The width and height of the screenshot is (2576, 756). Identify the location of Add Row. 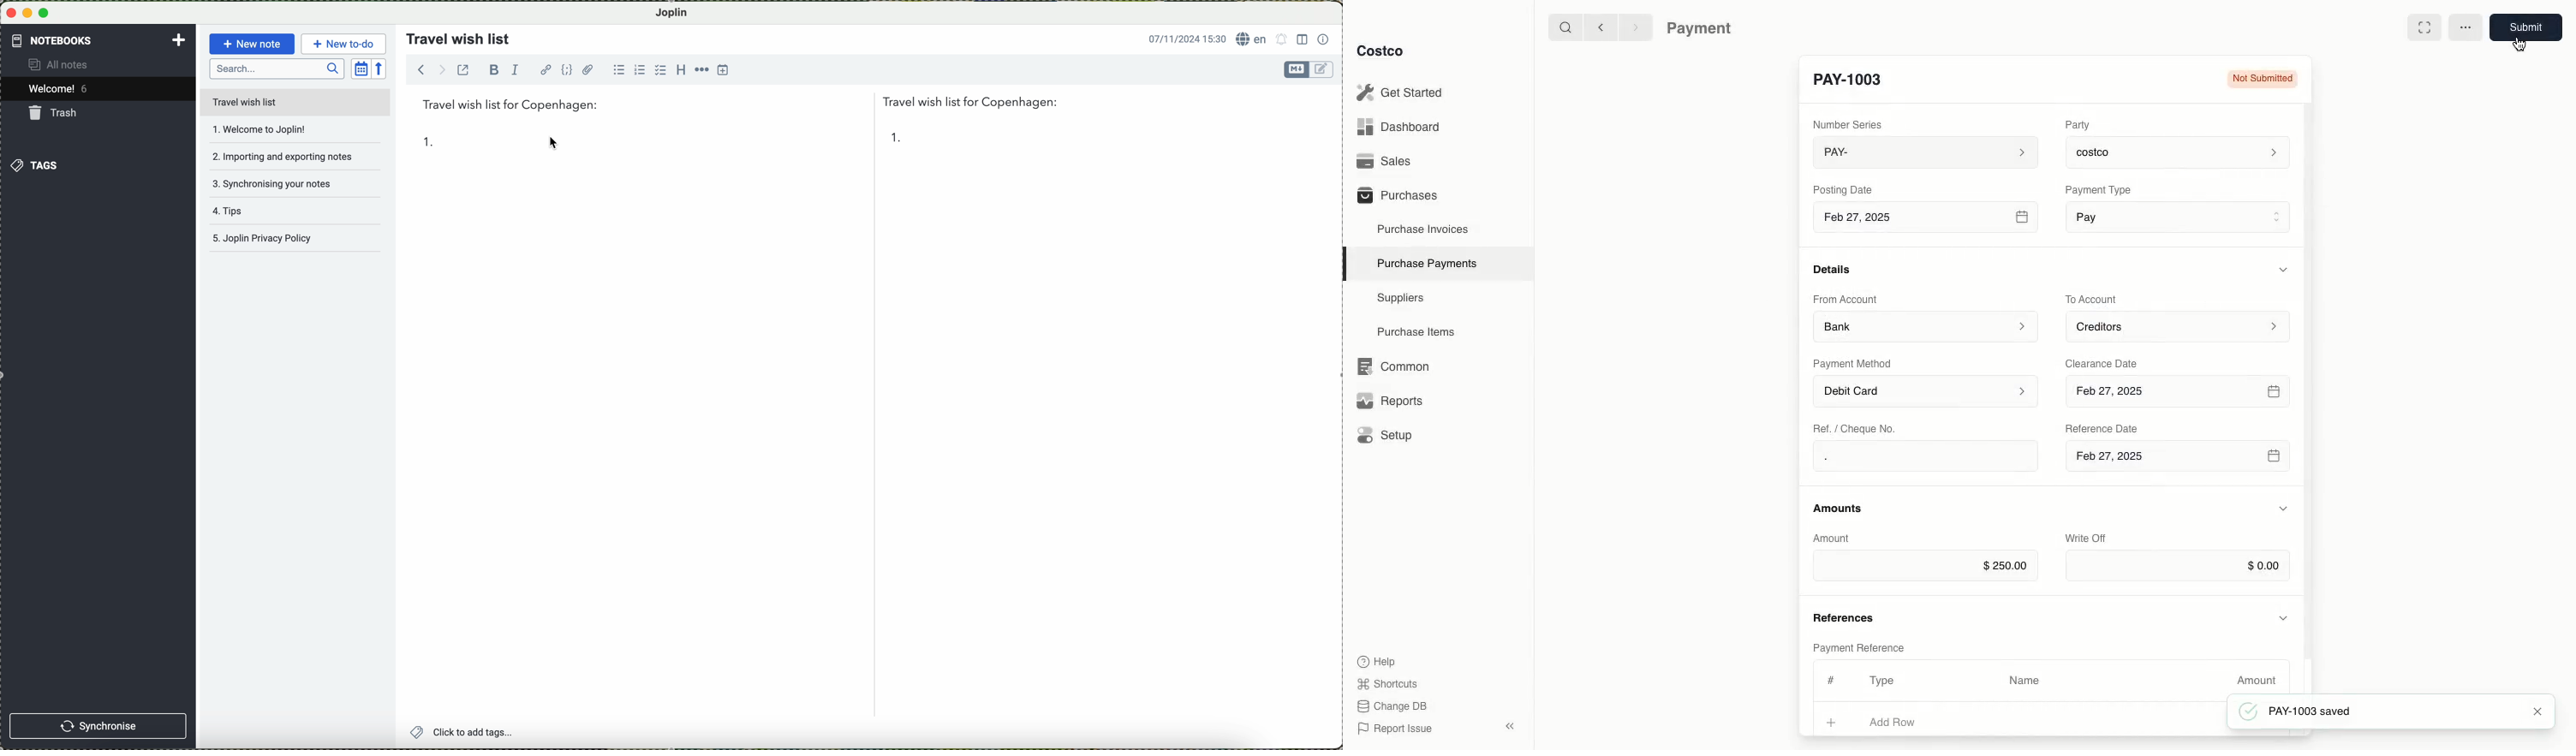
(1904, 722).